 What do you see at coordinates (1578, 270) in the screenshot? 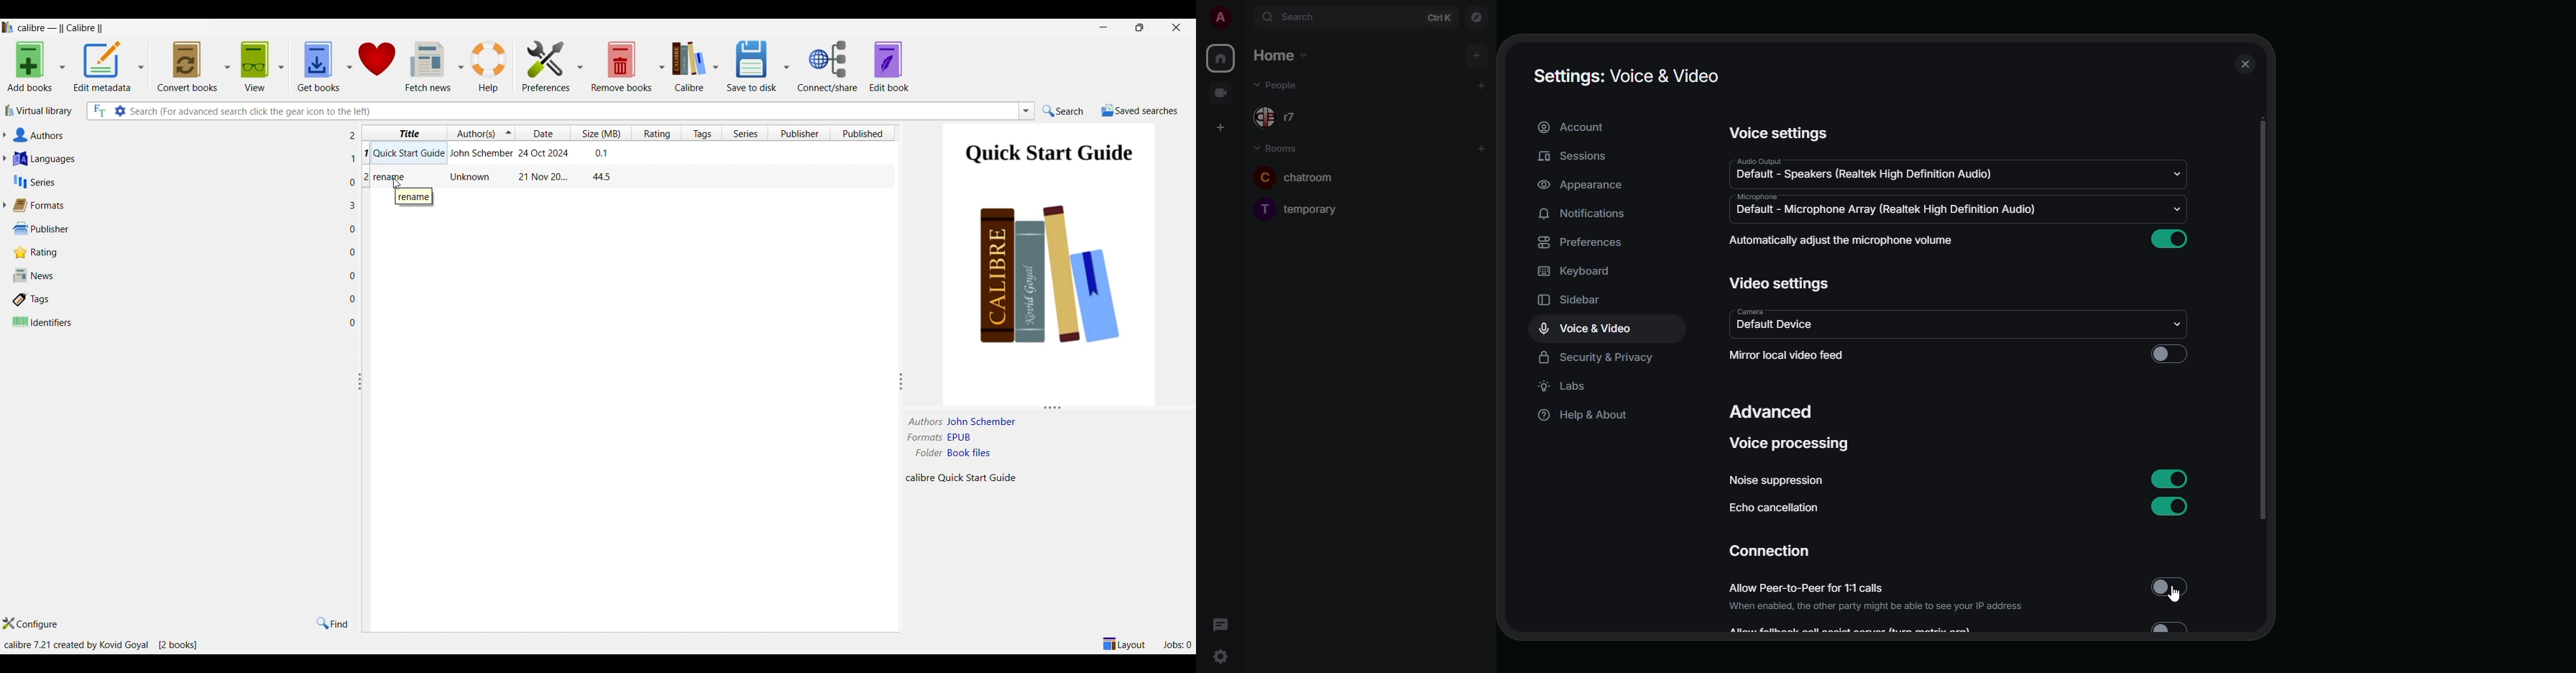
I see `keyboard` at bounding box center [1578, 270].